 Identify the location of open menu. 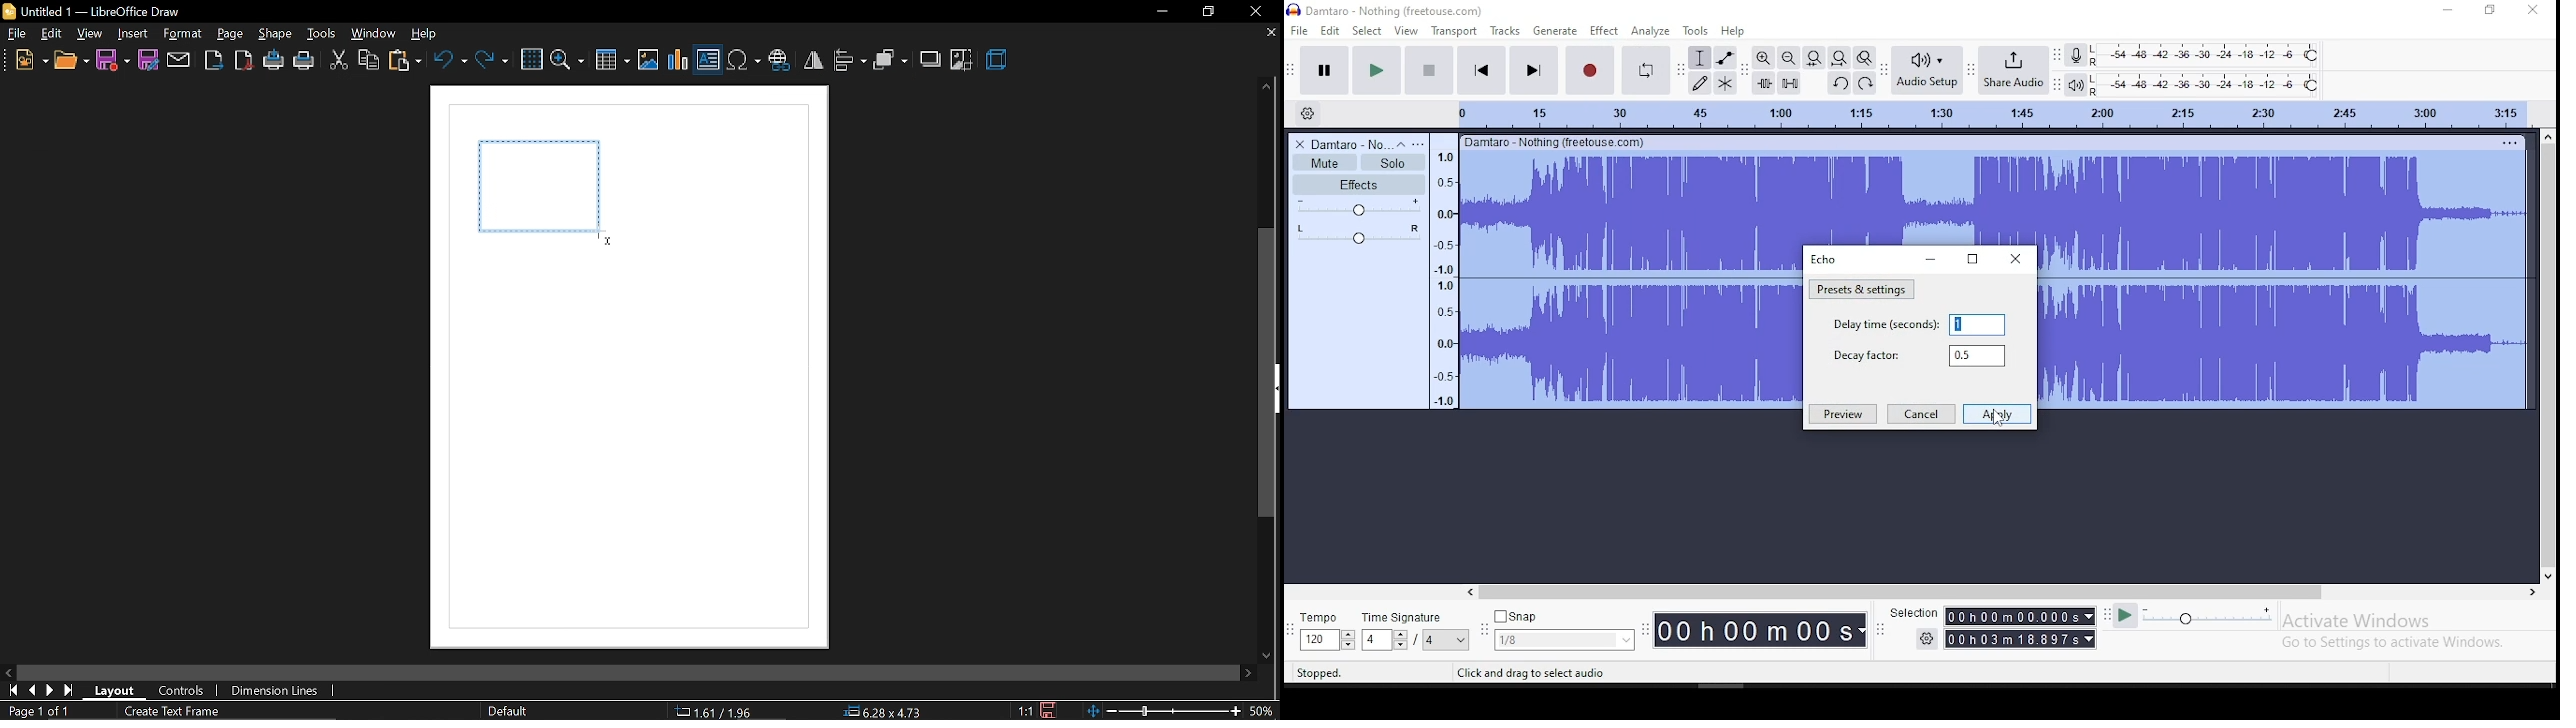
(1421, 142).